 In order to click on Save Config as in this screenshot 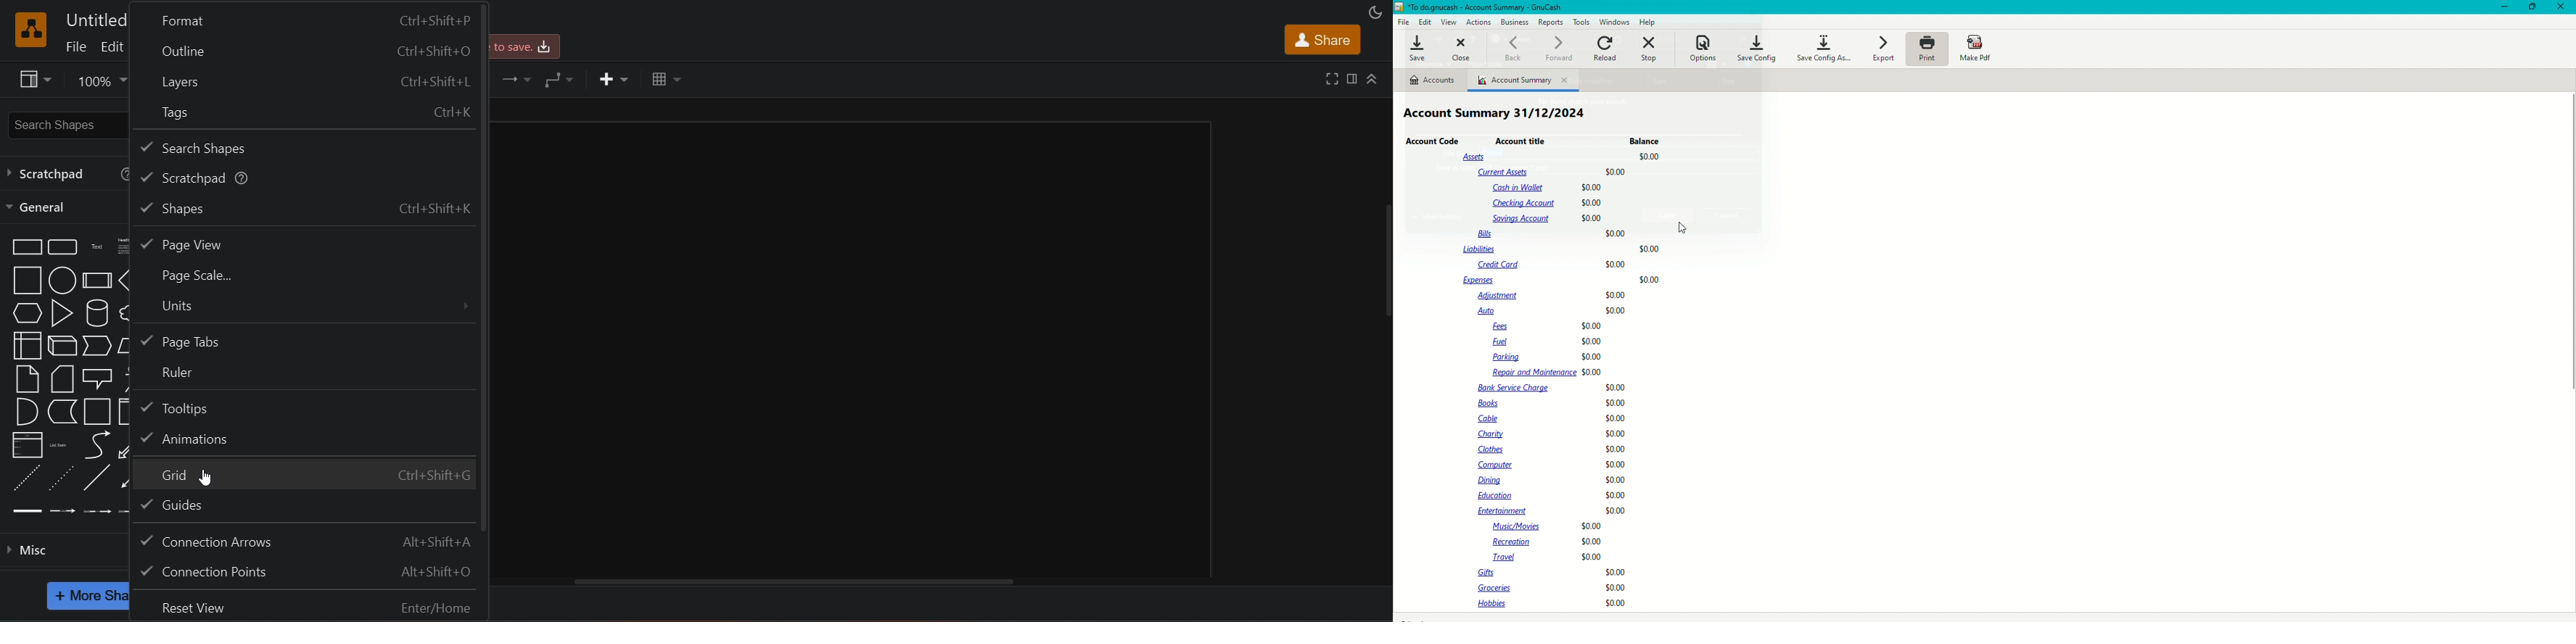, I will do `click(1823, 47)`.